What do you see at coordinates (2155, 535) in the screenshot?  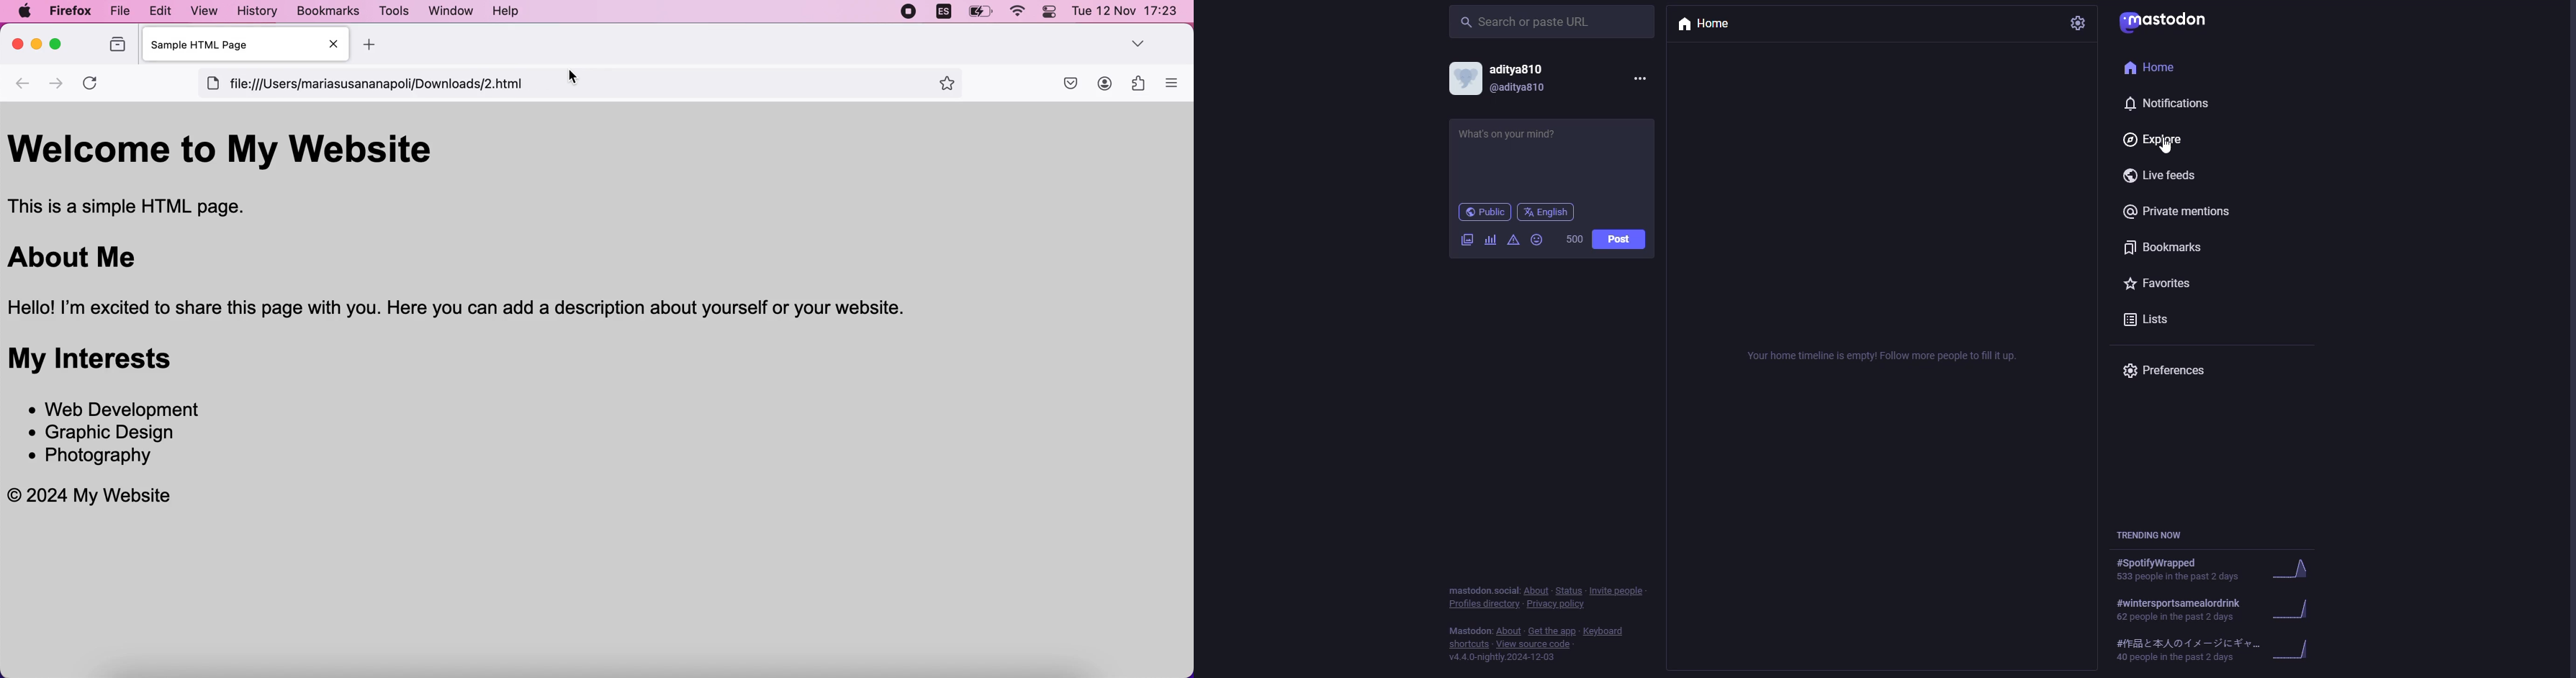 I see `trending ` at bounding box center [2155, 535].